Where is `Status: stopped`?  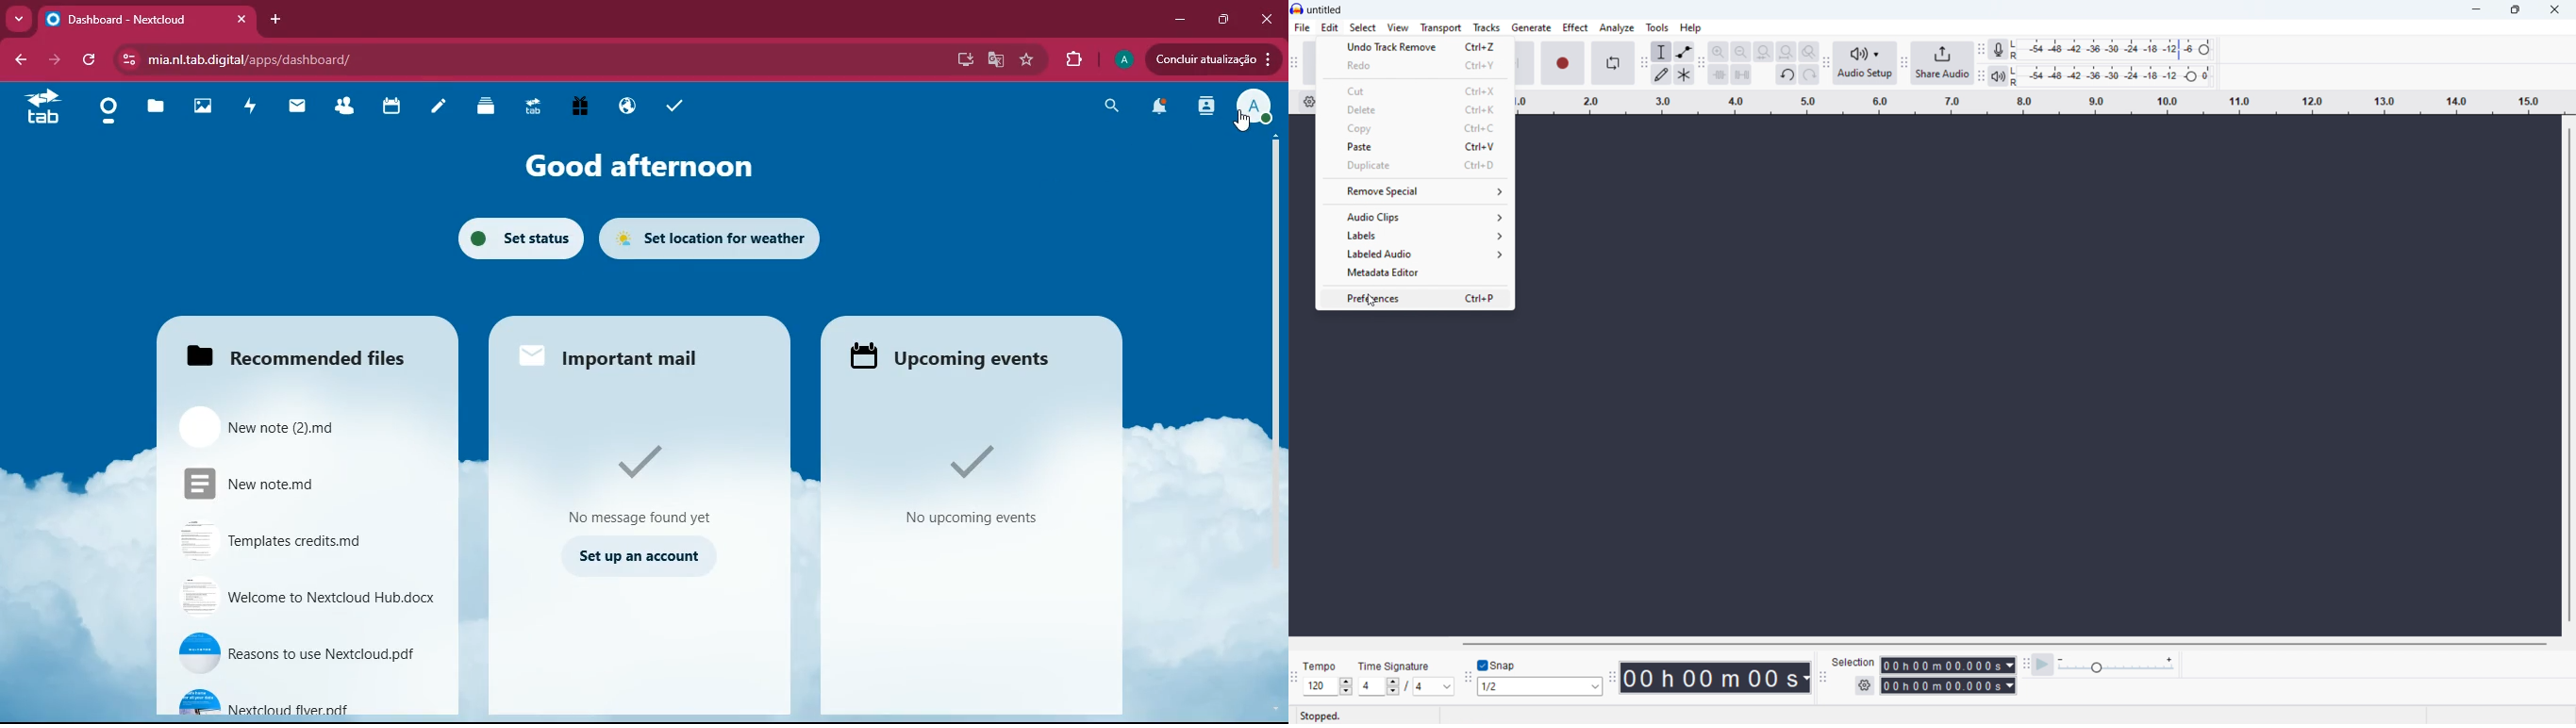 Status: stopped is located at coordinates (1322, 715).